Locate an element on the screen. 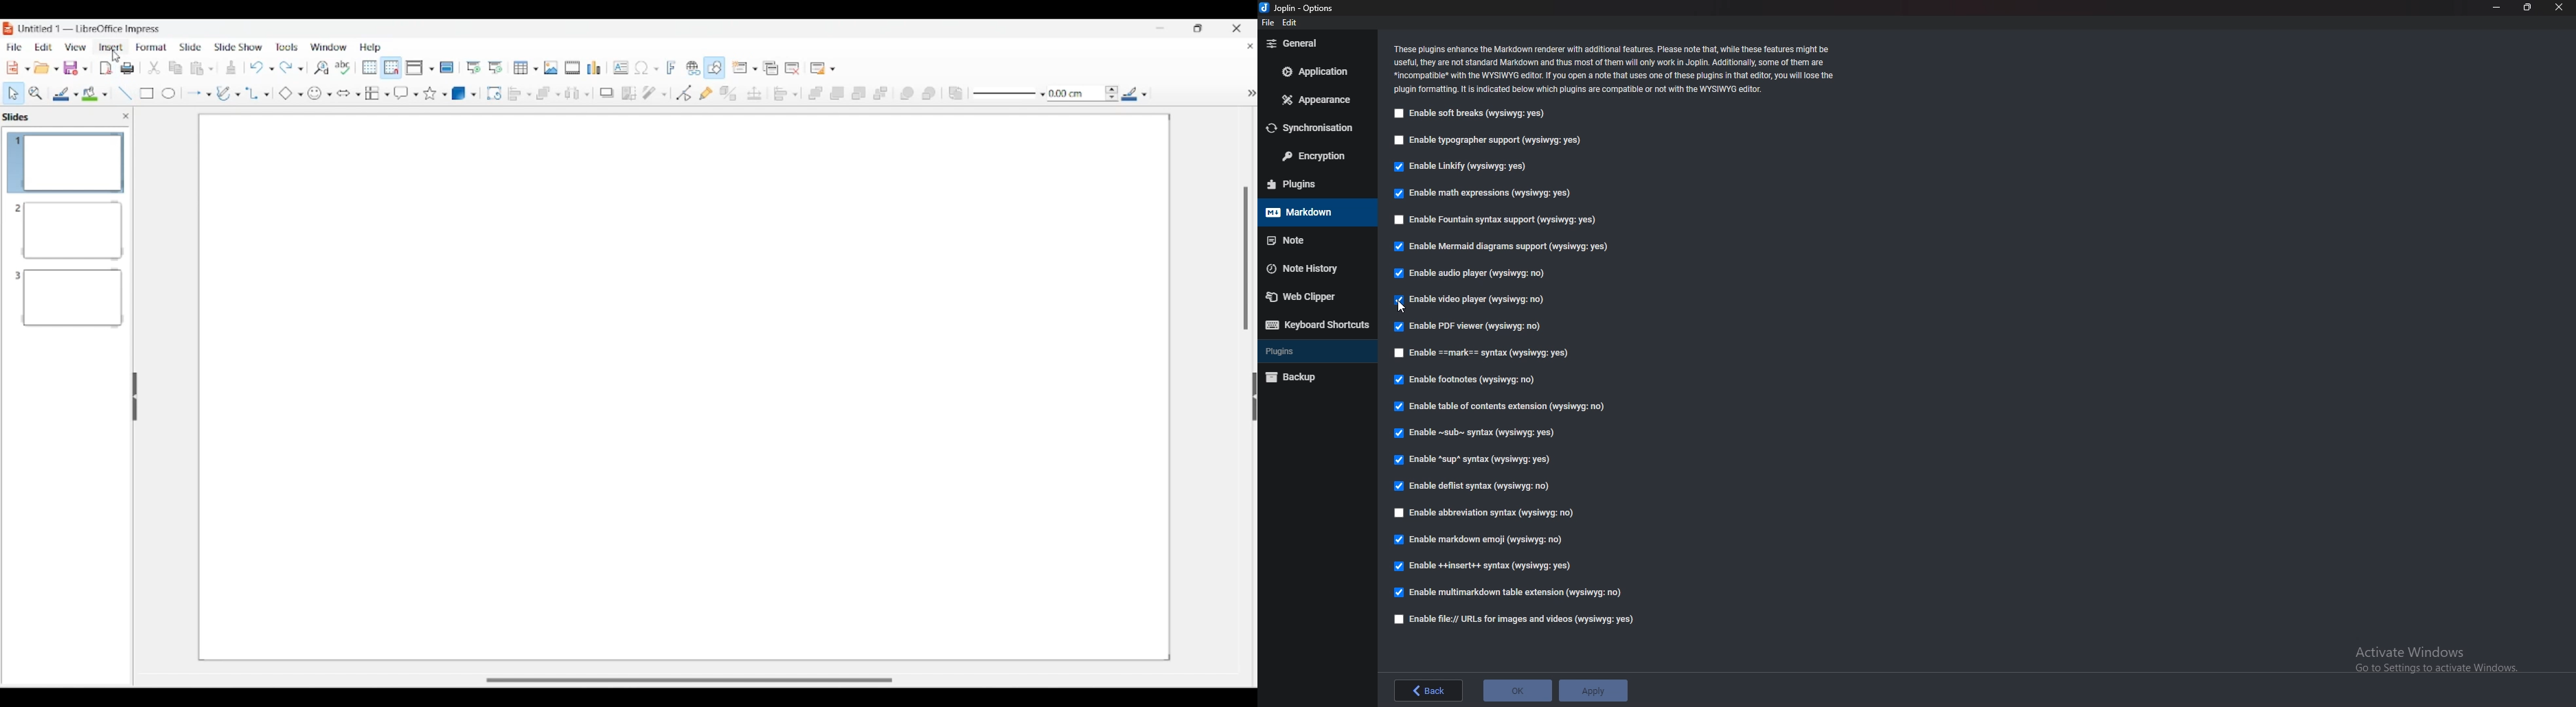 This screenshot has height=728, width=2576. Appearance is located at coordinates (1319, 99).